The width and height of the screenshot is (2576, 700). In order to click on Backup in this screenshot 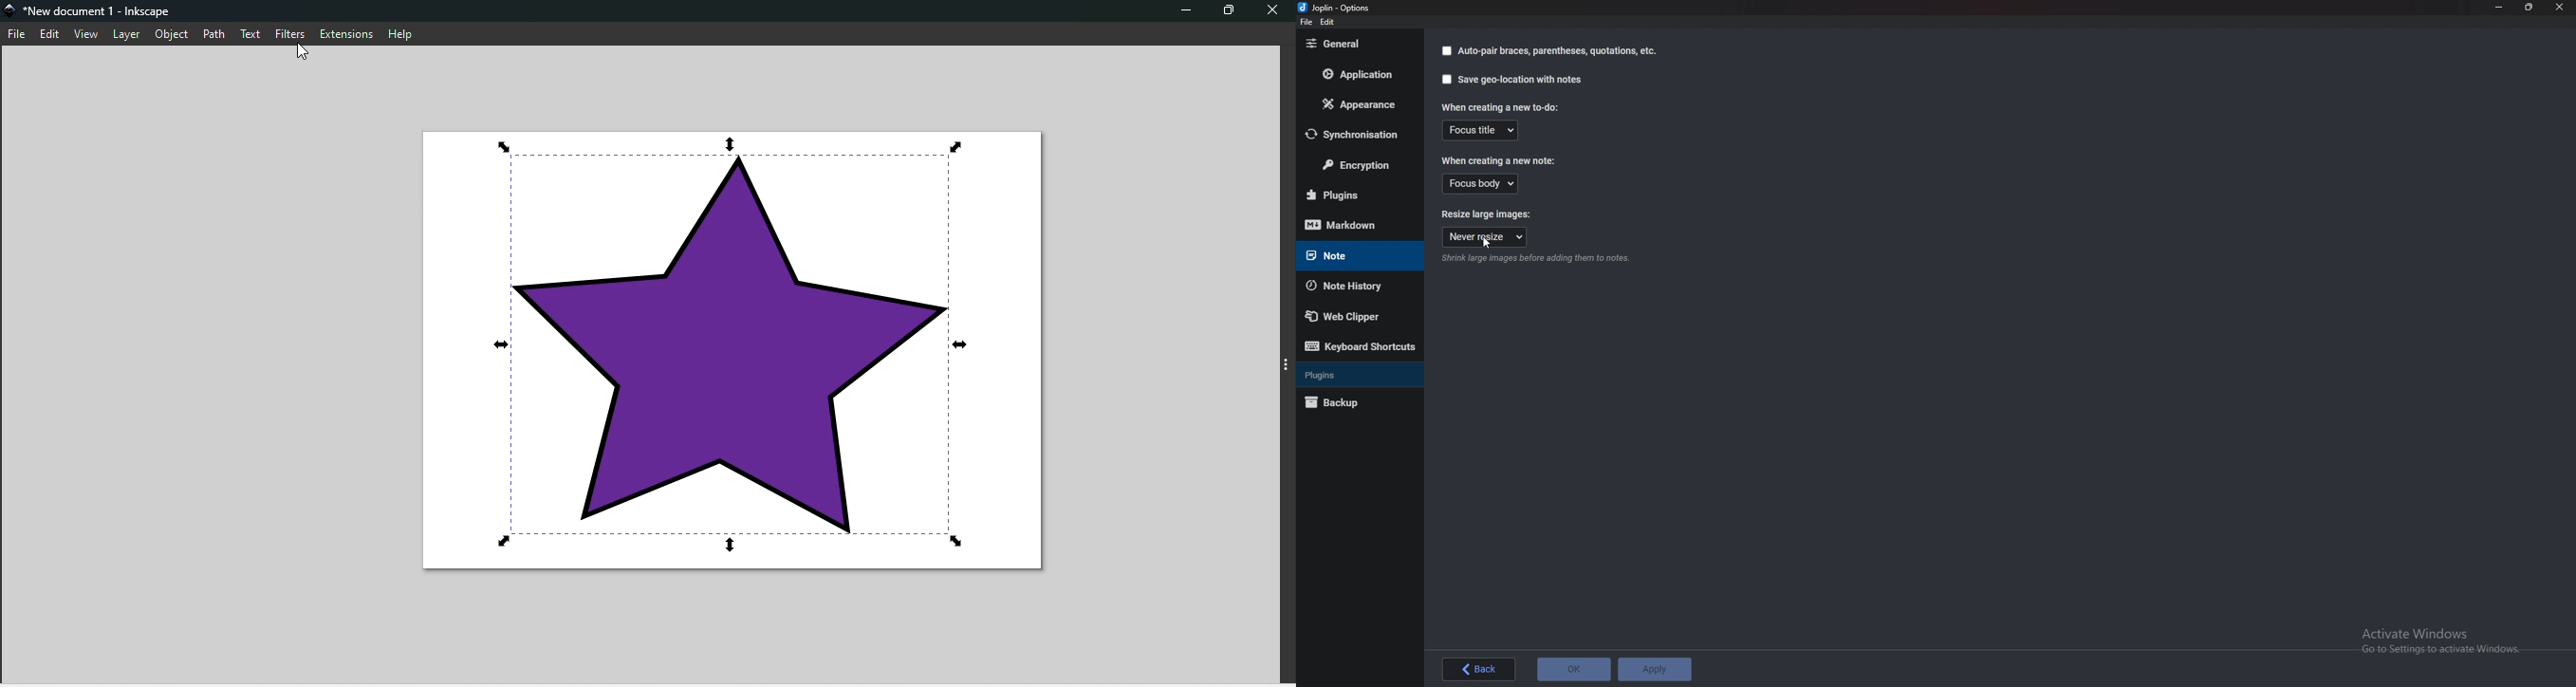, I will do `click(1351, 403)`.